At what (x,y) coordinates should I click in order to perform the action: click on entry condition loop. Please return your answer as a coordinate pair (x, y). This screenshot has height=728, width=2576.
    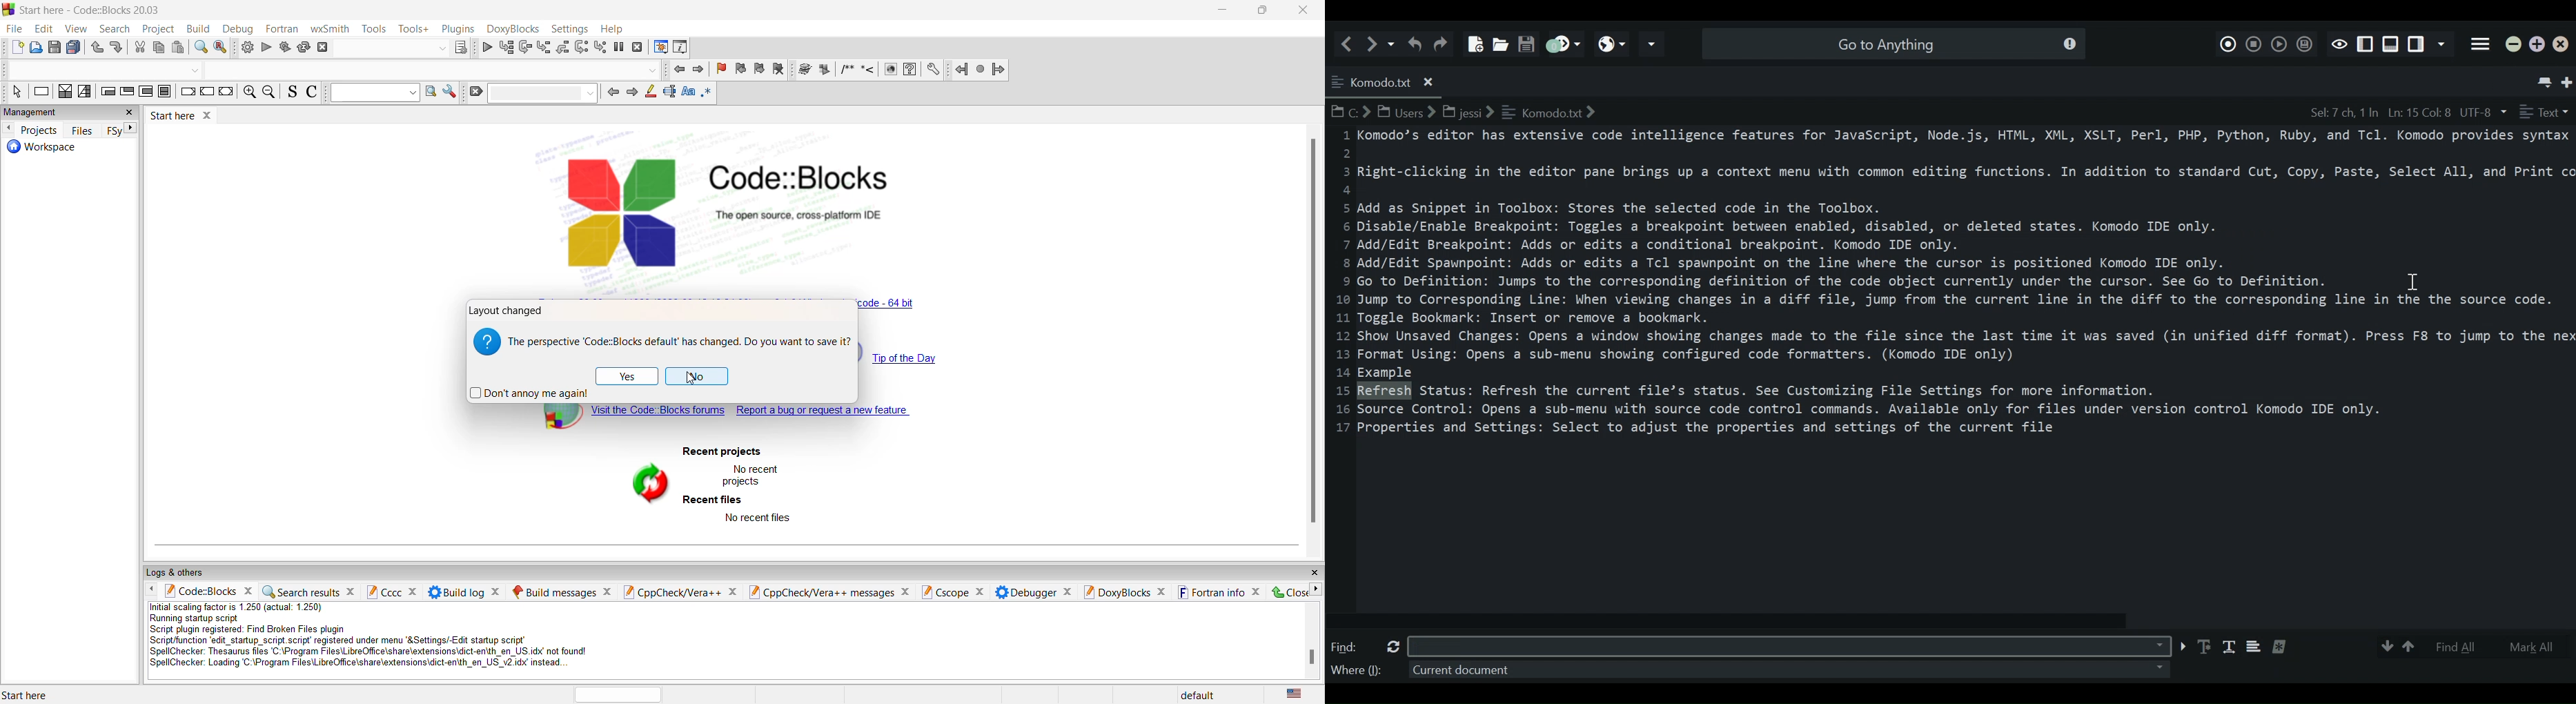
    Looking at the image, I should click on (108, 93).